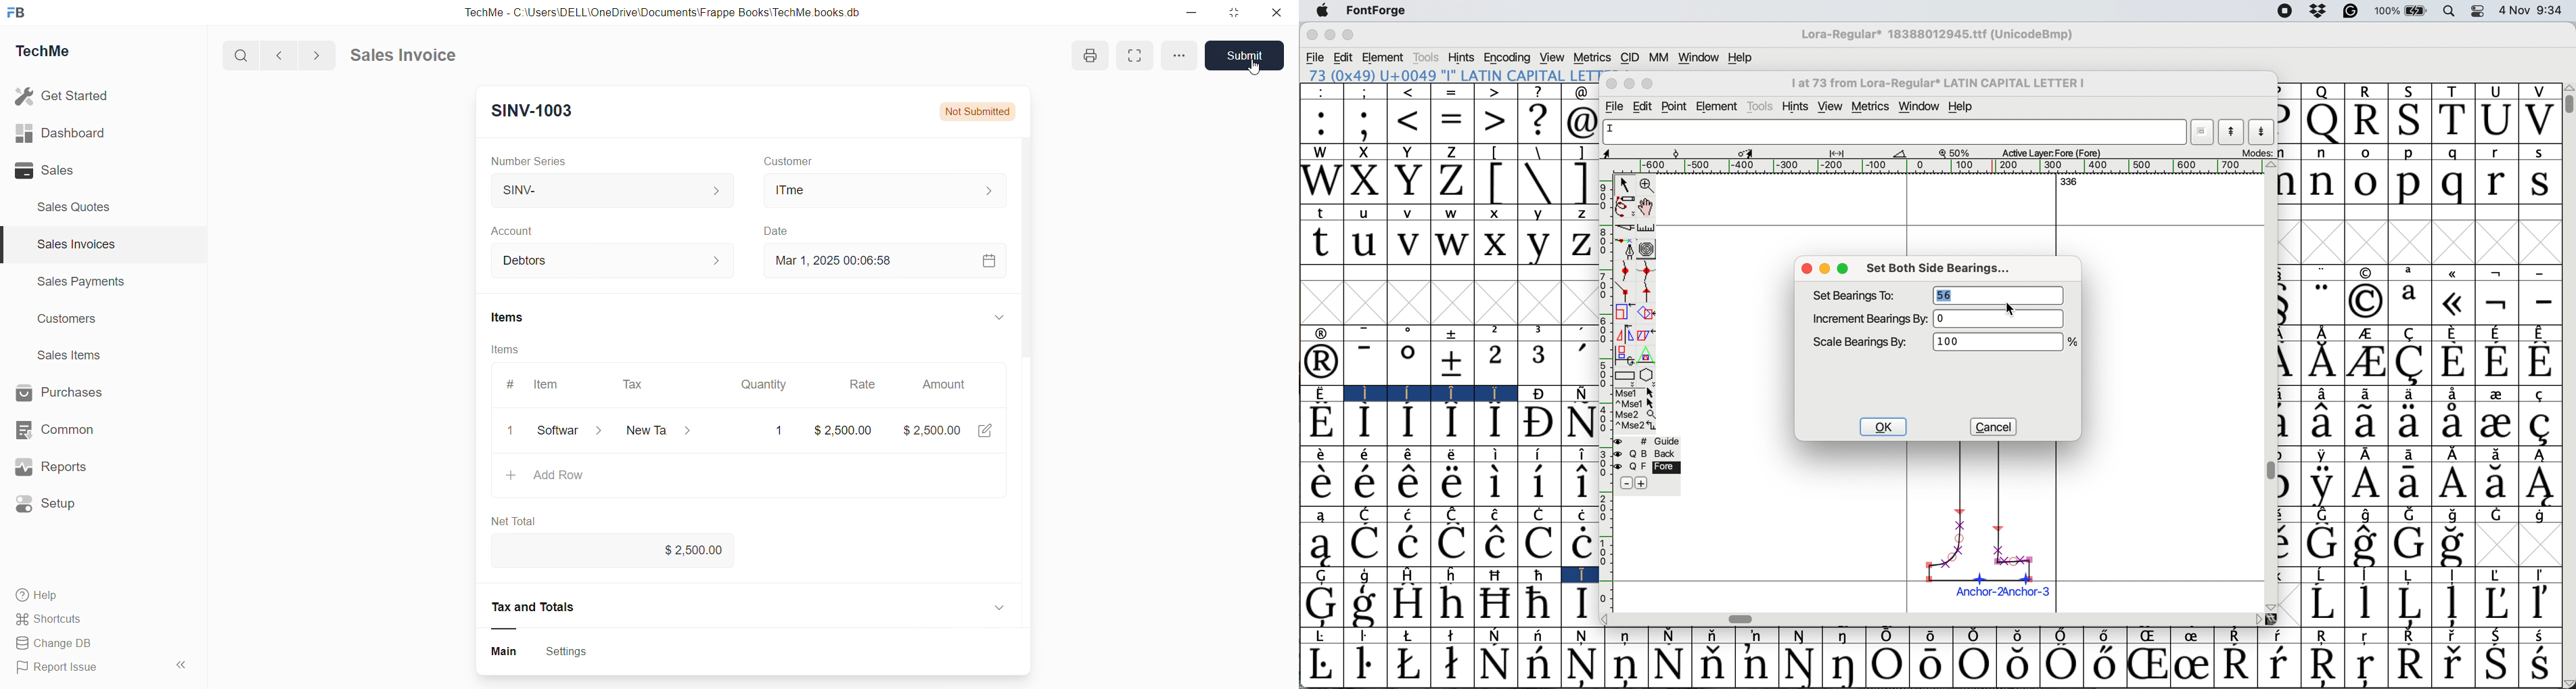 The height and width of the screenshot is (700, 2576). What do you see at coordinates (2018, 665) in the screenshot?
I see `Symbol` at bounding box center [2018, 665].